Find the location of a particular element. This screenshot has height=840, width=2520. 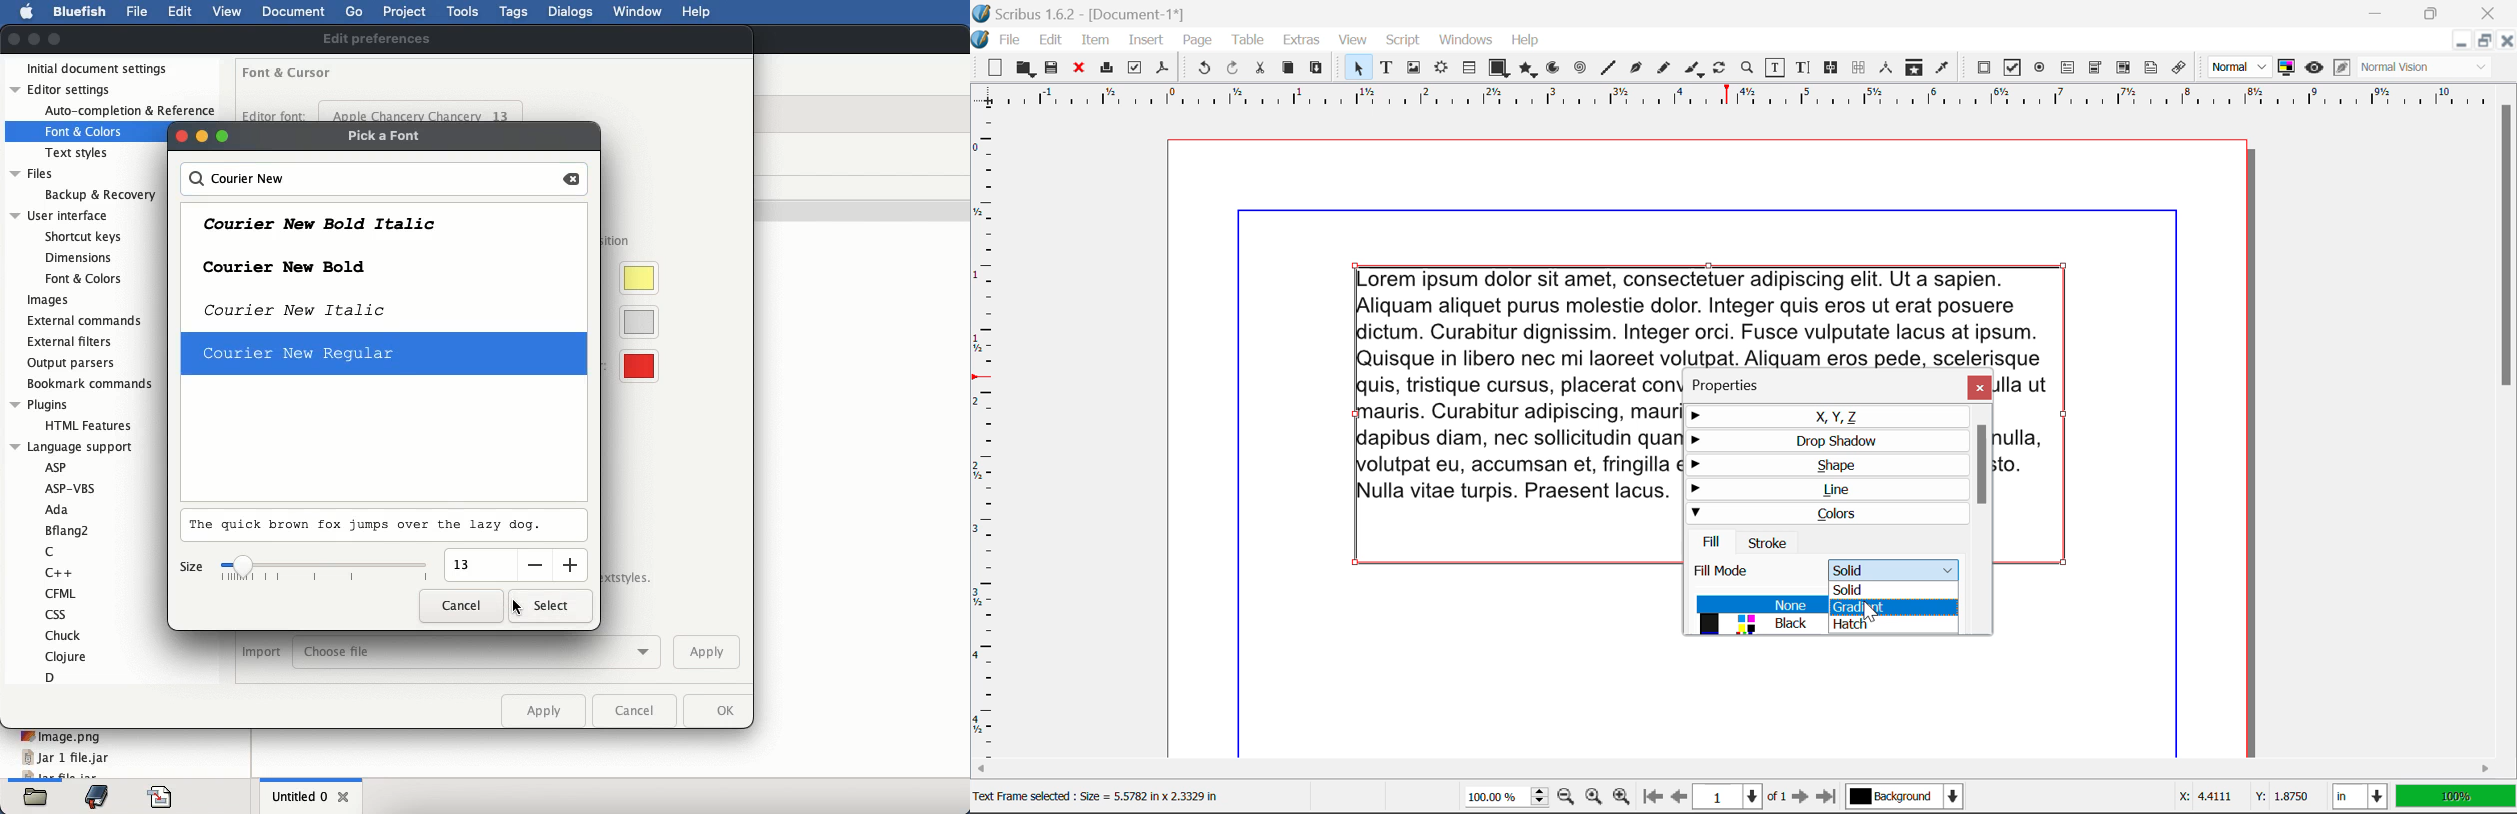

Vertical Page Margins is located at coordinates (1743, 102).